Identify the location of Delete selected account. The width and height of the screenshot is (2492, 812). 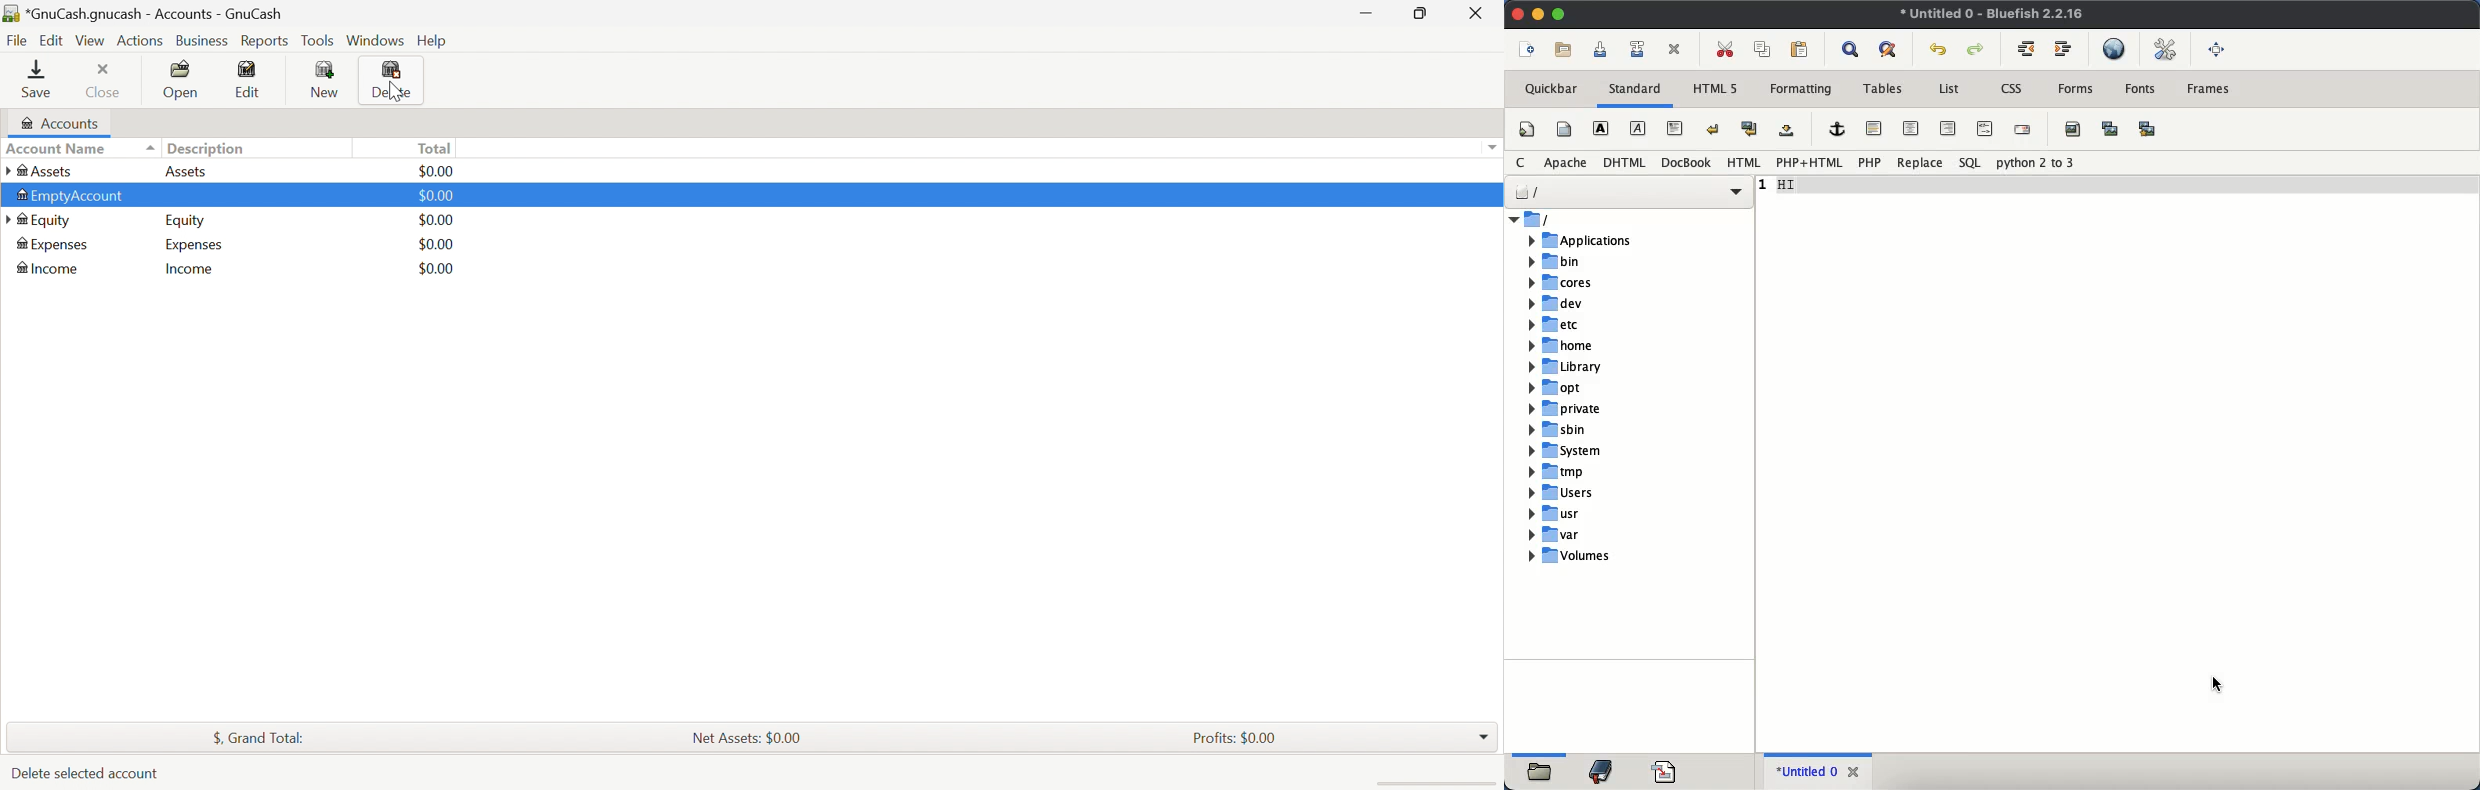
(87, 773).